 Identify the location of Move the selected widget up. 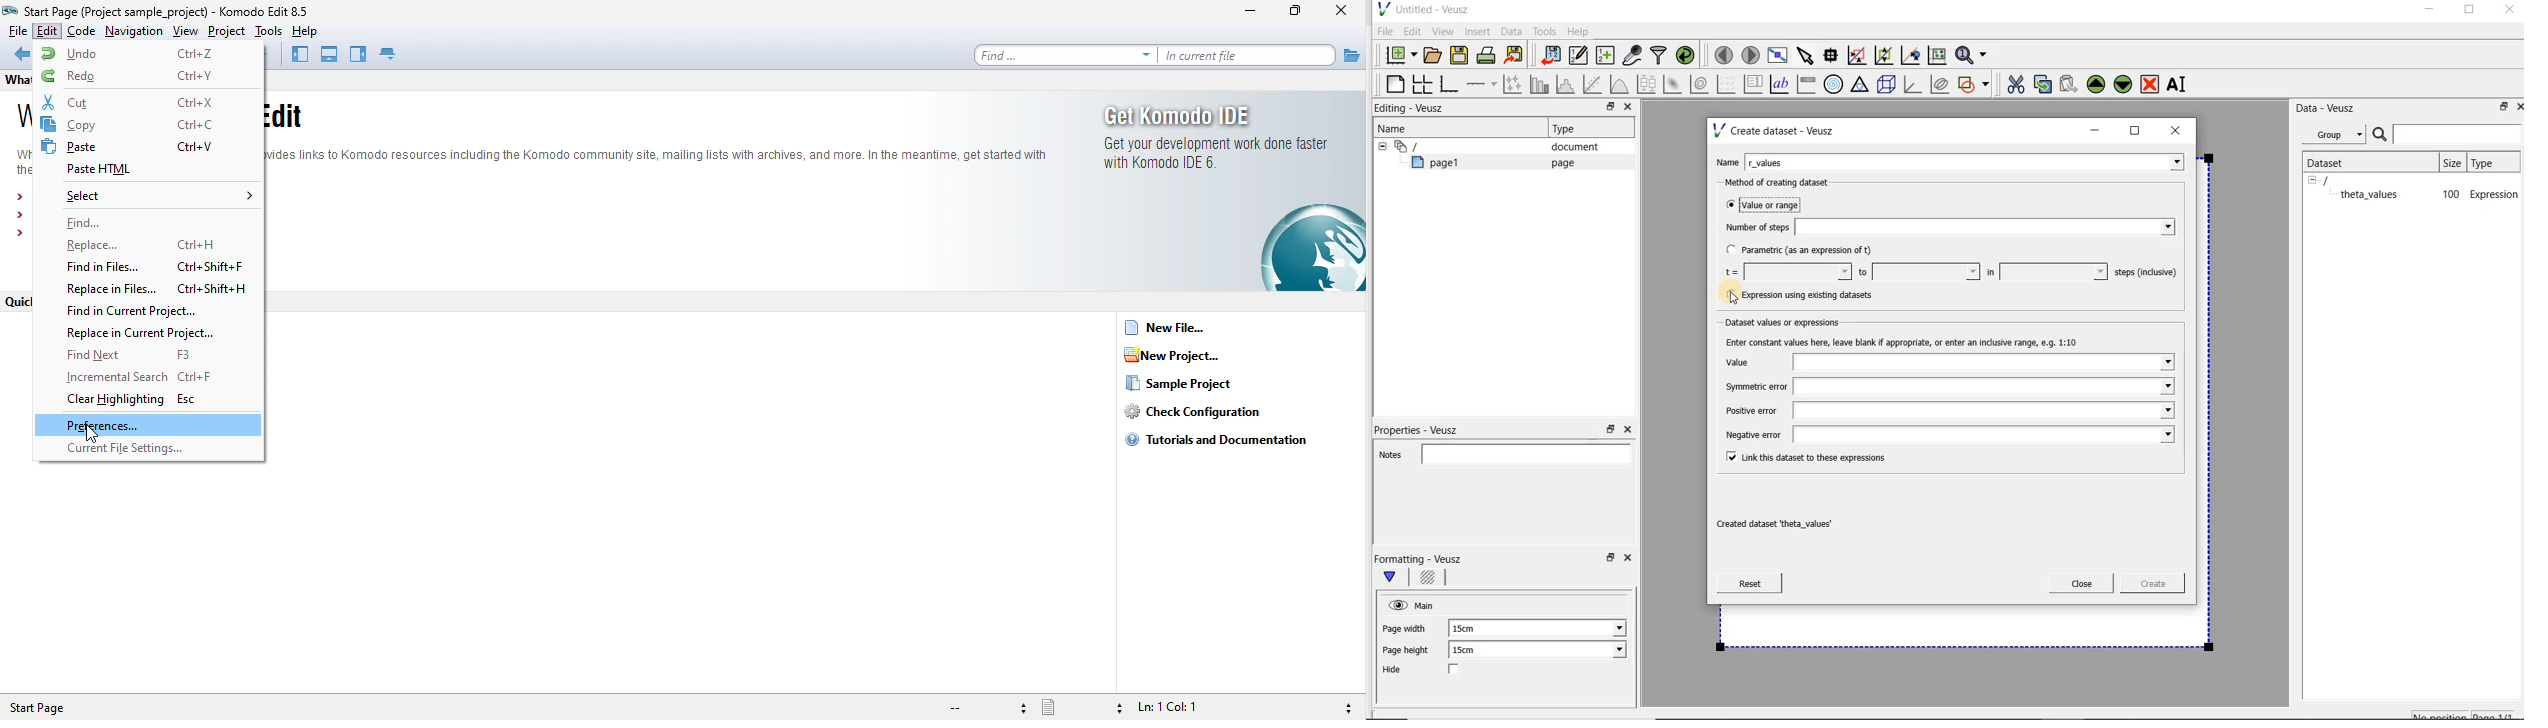
(2096, 84).